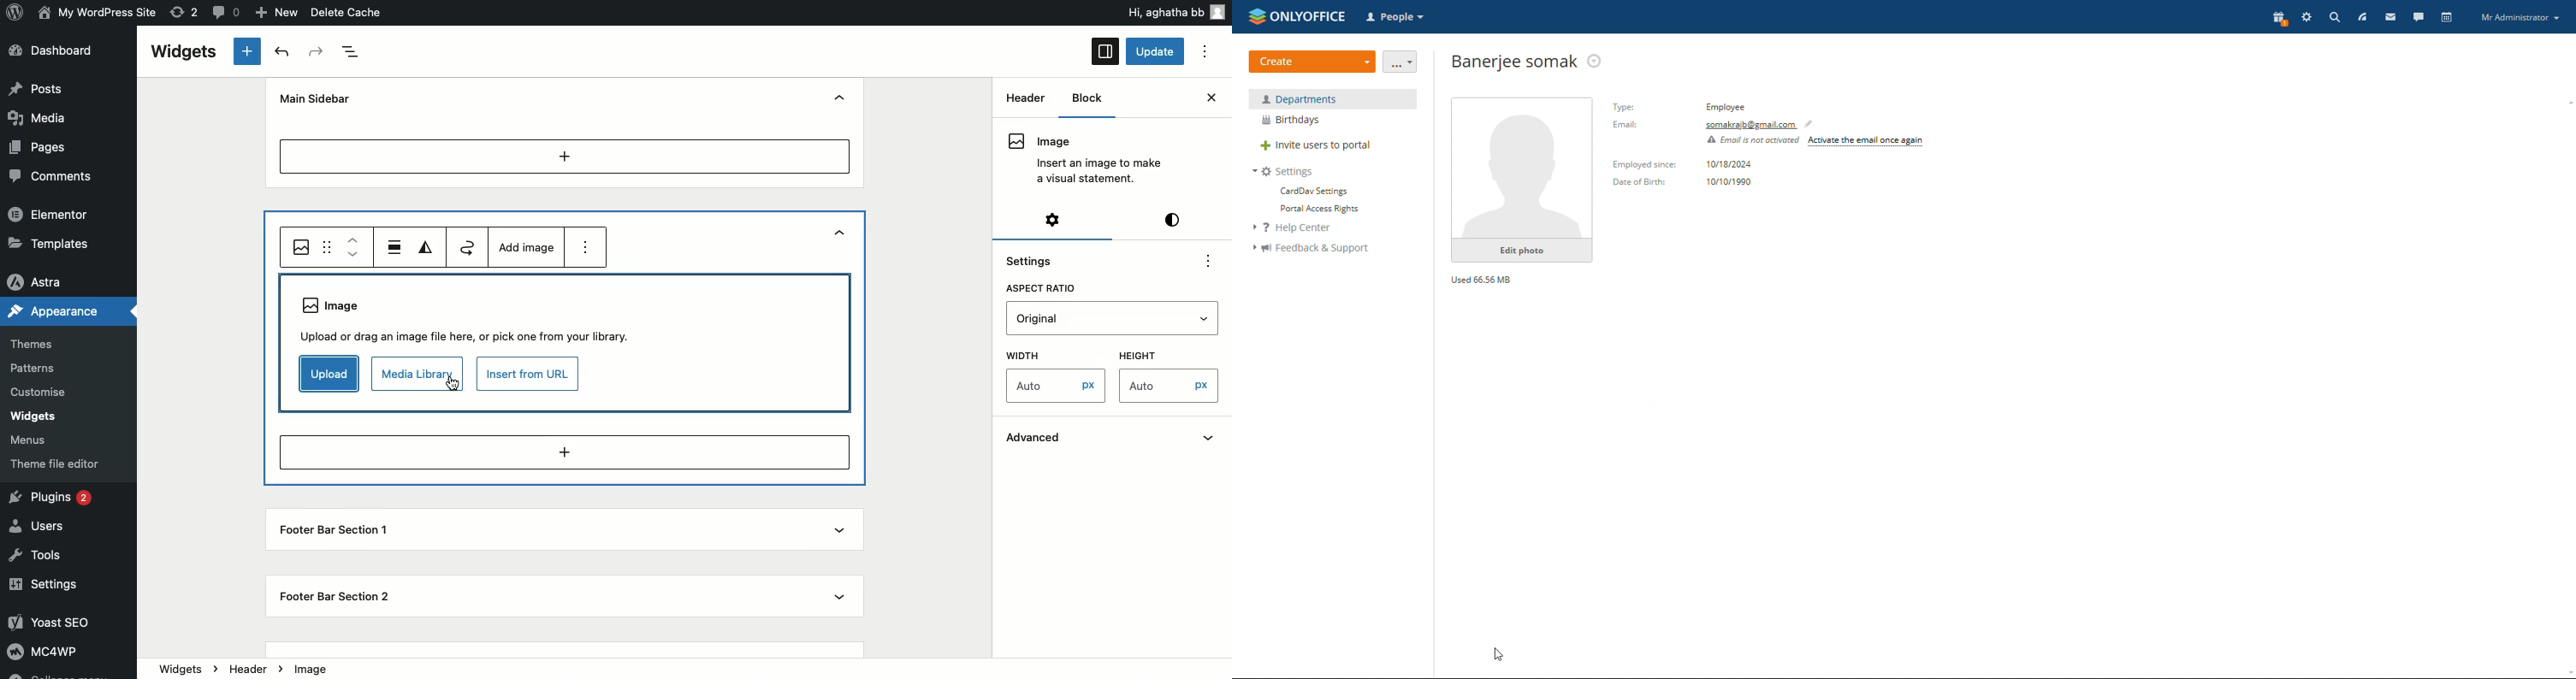 This screenshot has height=700, width=2576. What do you see at coordinates (327, 374) in the screenshot?
I see `Upload` at bounding box center [327, 374].